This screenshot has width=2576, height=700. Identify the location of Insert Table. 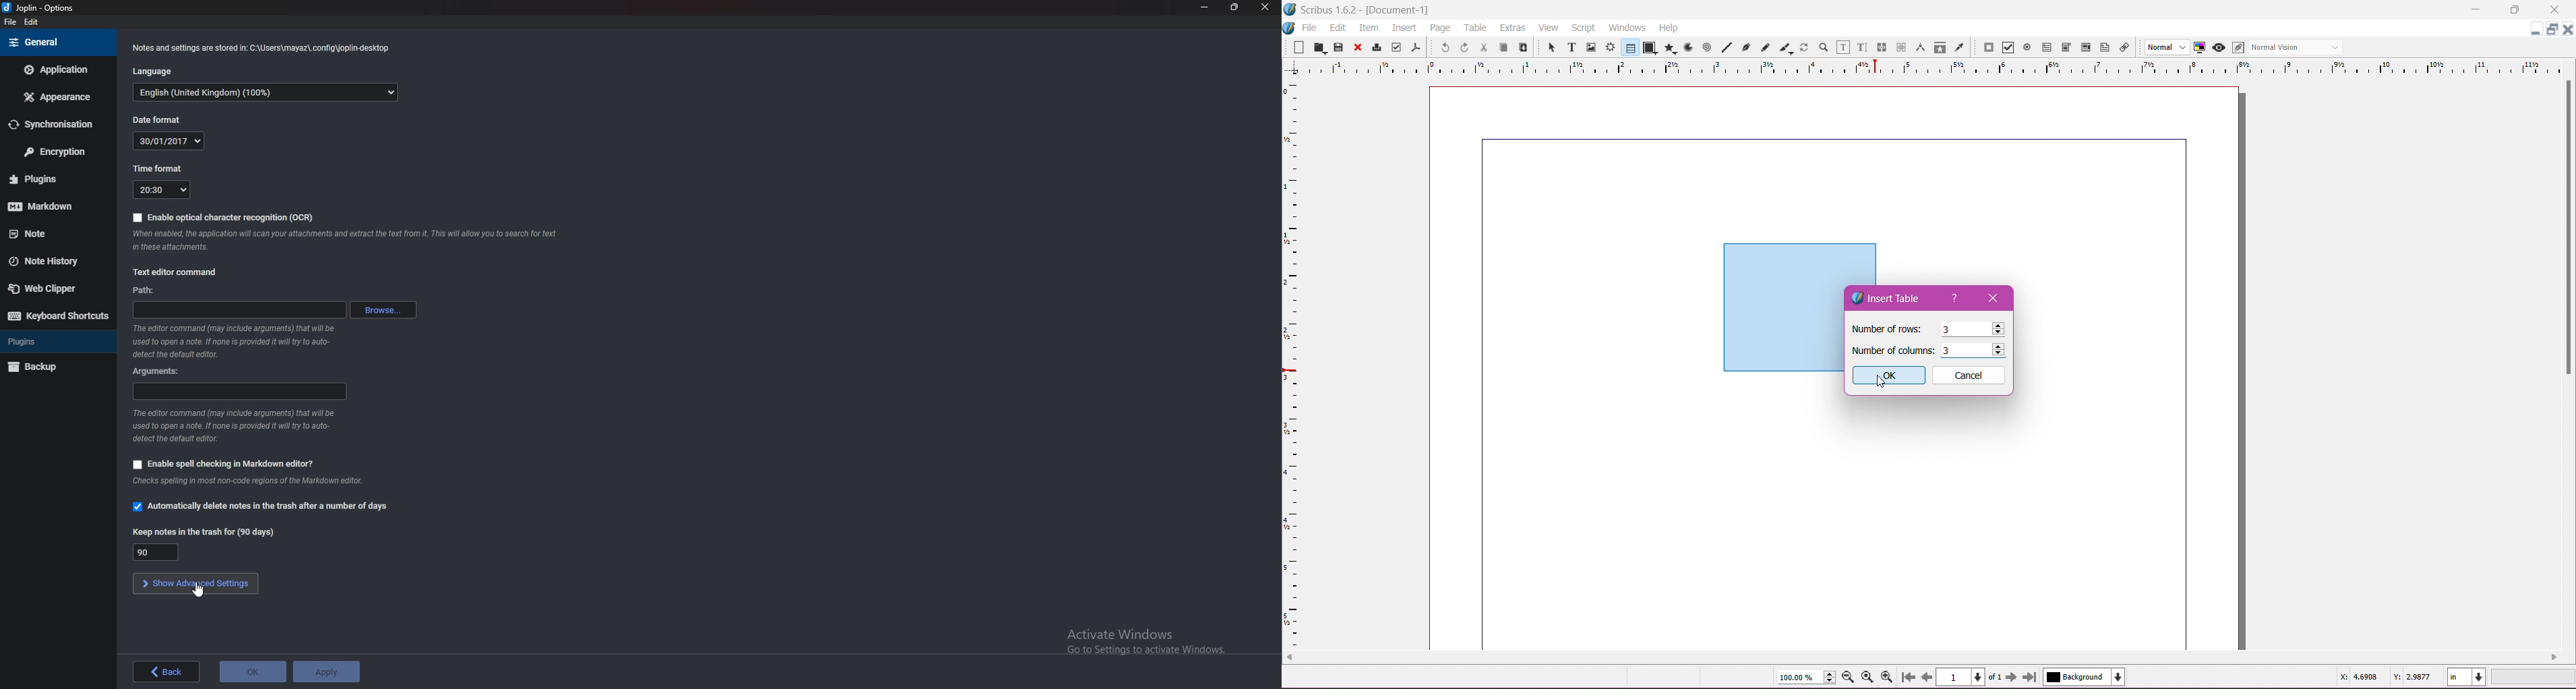
(1892, 298).